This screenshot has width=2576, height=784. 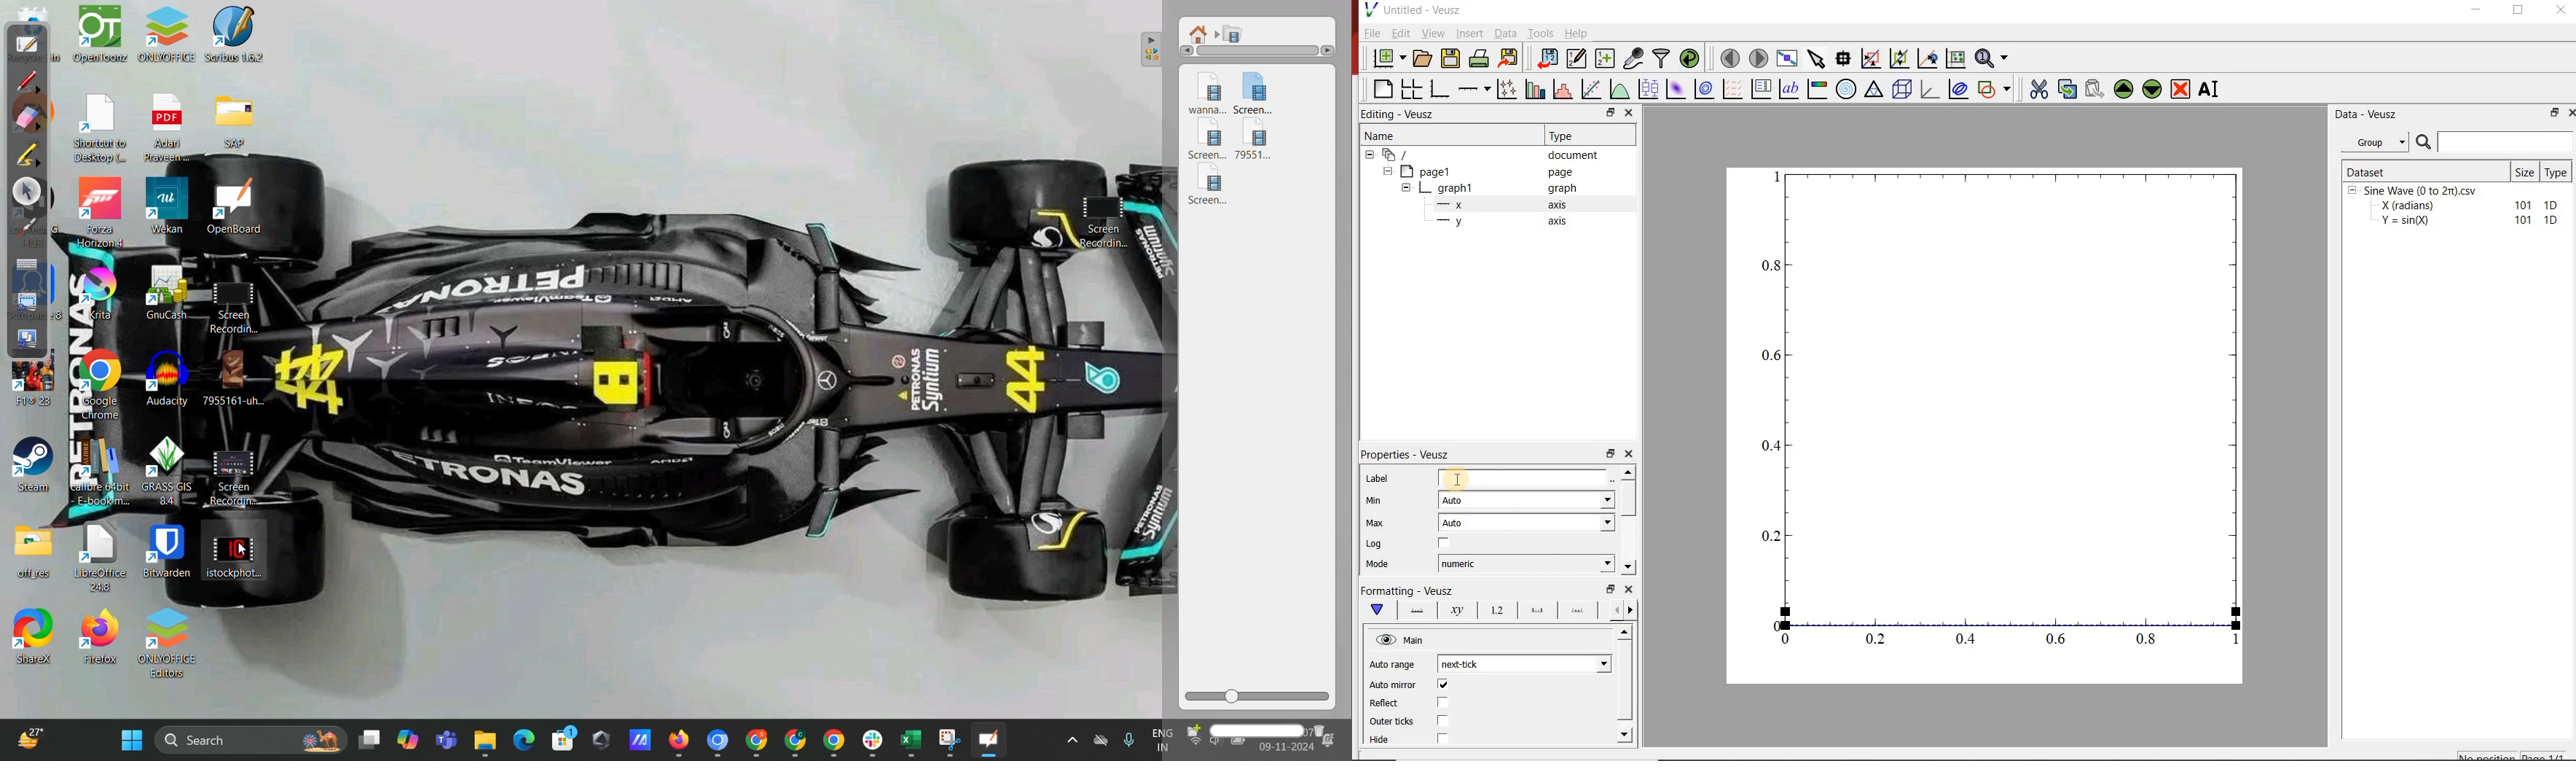 What do you see at coordinates (1526, 523) in the screenshot?
I see `Auto` at bounding box center [1526, 523].